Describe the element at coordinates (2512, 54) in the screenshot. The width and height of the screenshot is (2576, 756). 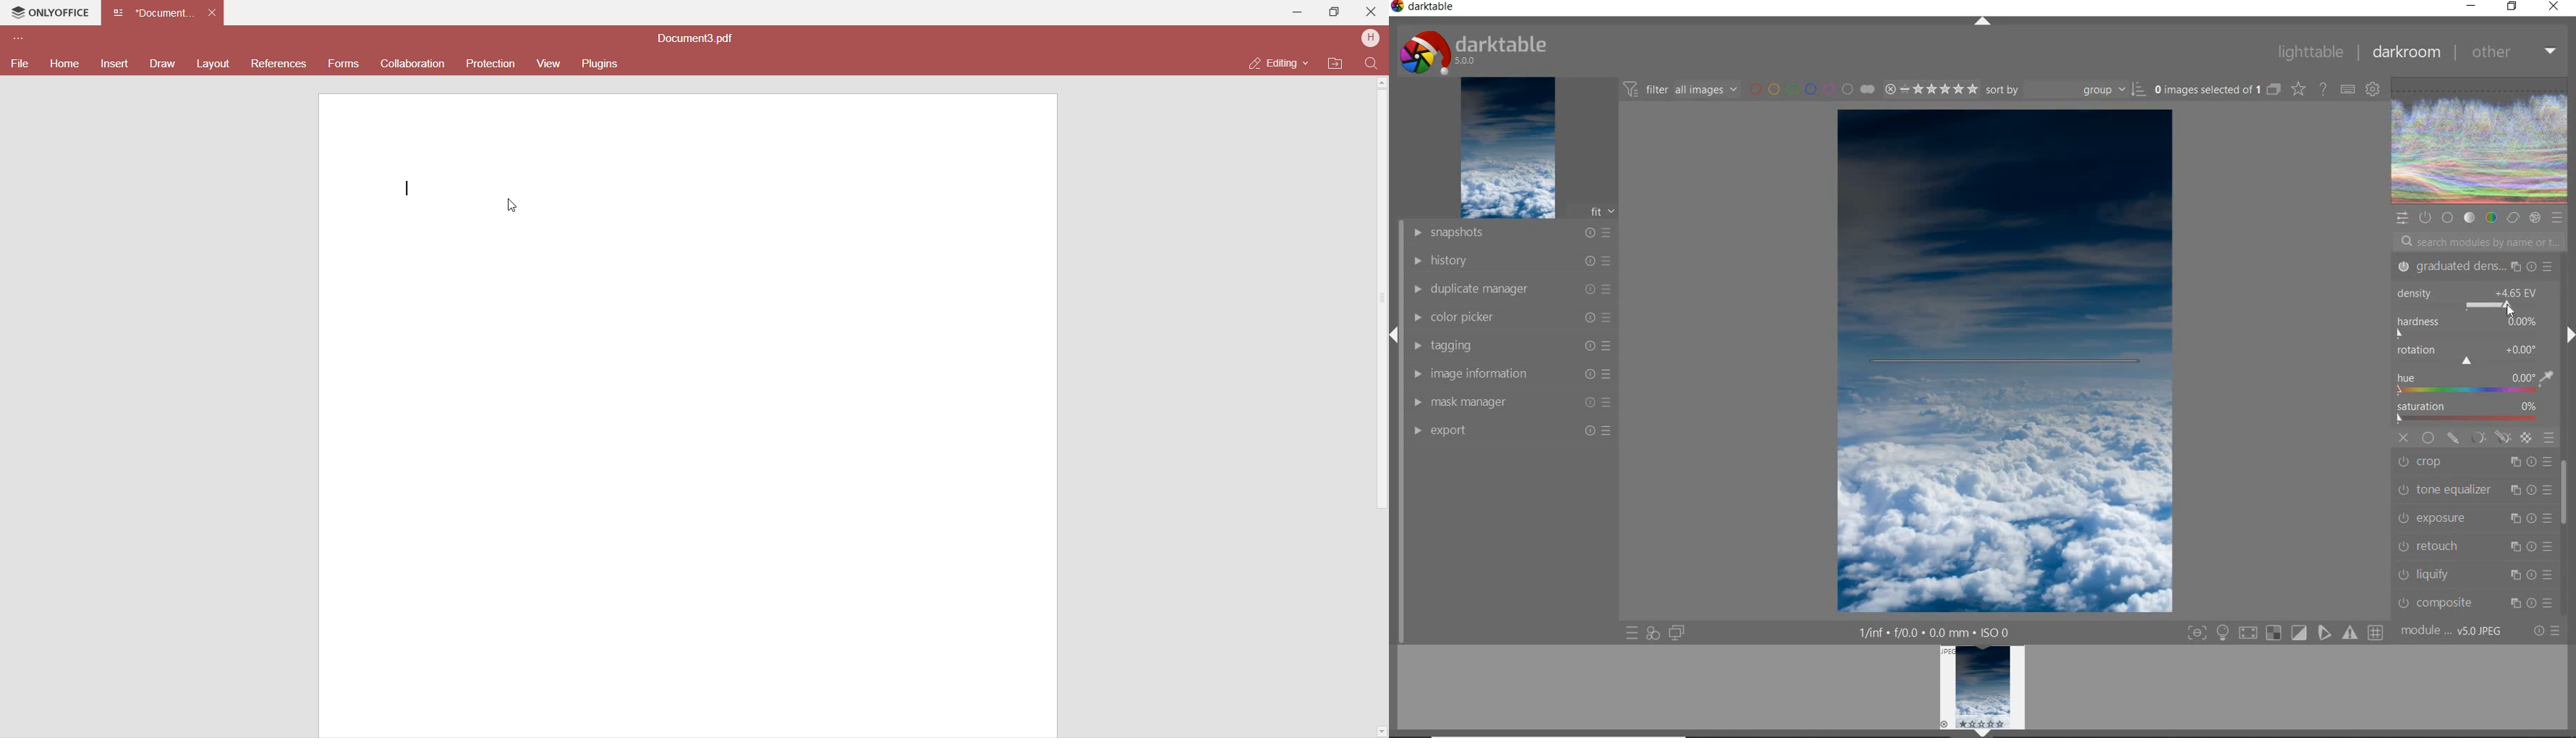
I see `OTHER` at that location.